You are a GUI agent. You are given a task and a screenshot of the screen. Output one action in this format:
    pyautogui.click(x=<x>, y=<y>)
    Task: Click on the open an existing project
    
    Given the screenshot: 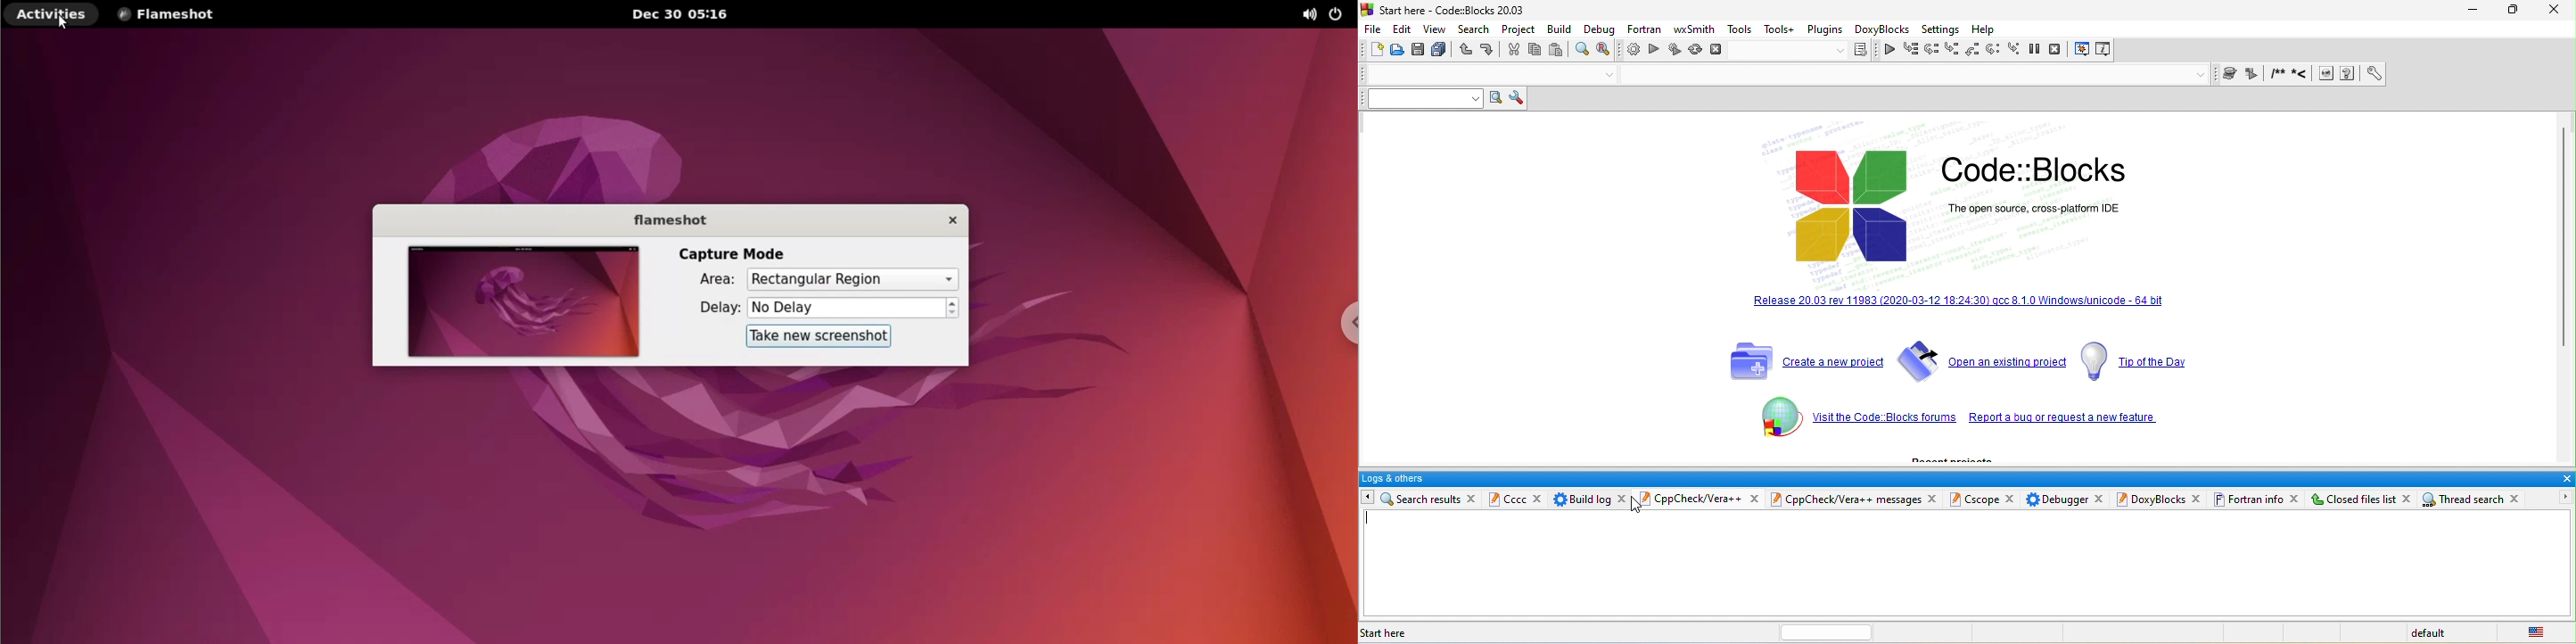 What is the action you would take?
    pyautogui.click(x=1981, y=360)
    